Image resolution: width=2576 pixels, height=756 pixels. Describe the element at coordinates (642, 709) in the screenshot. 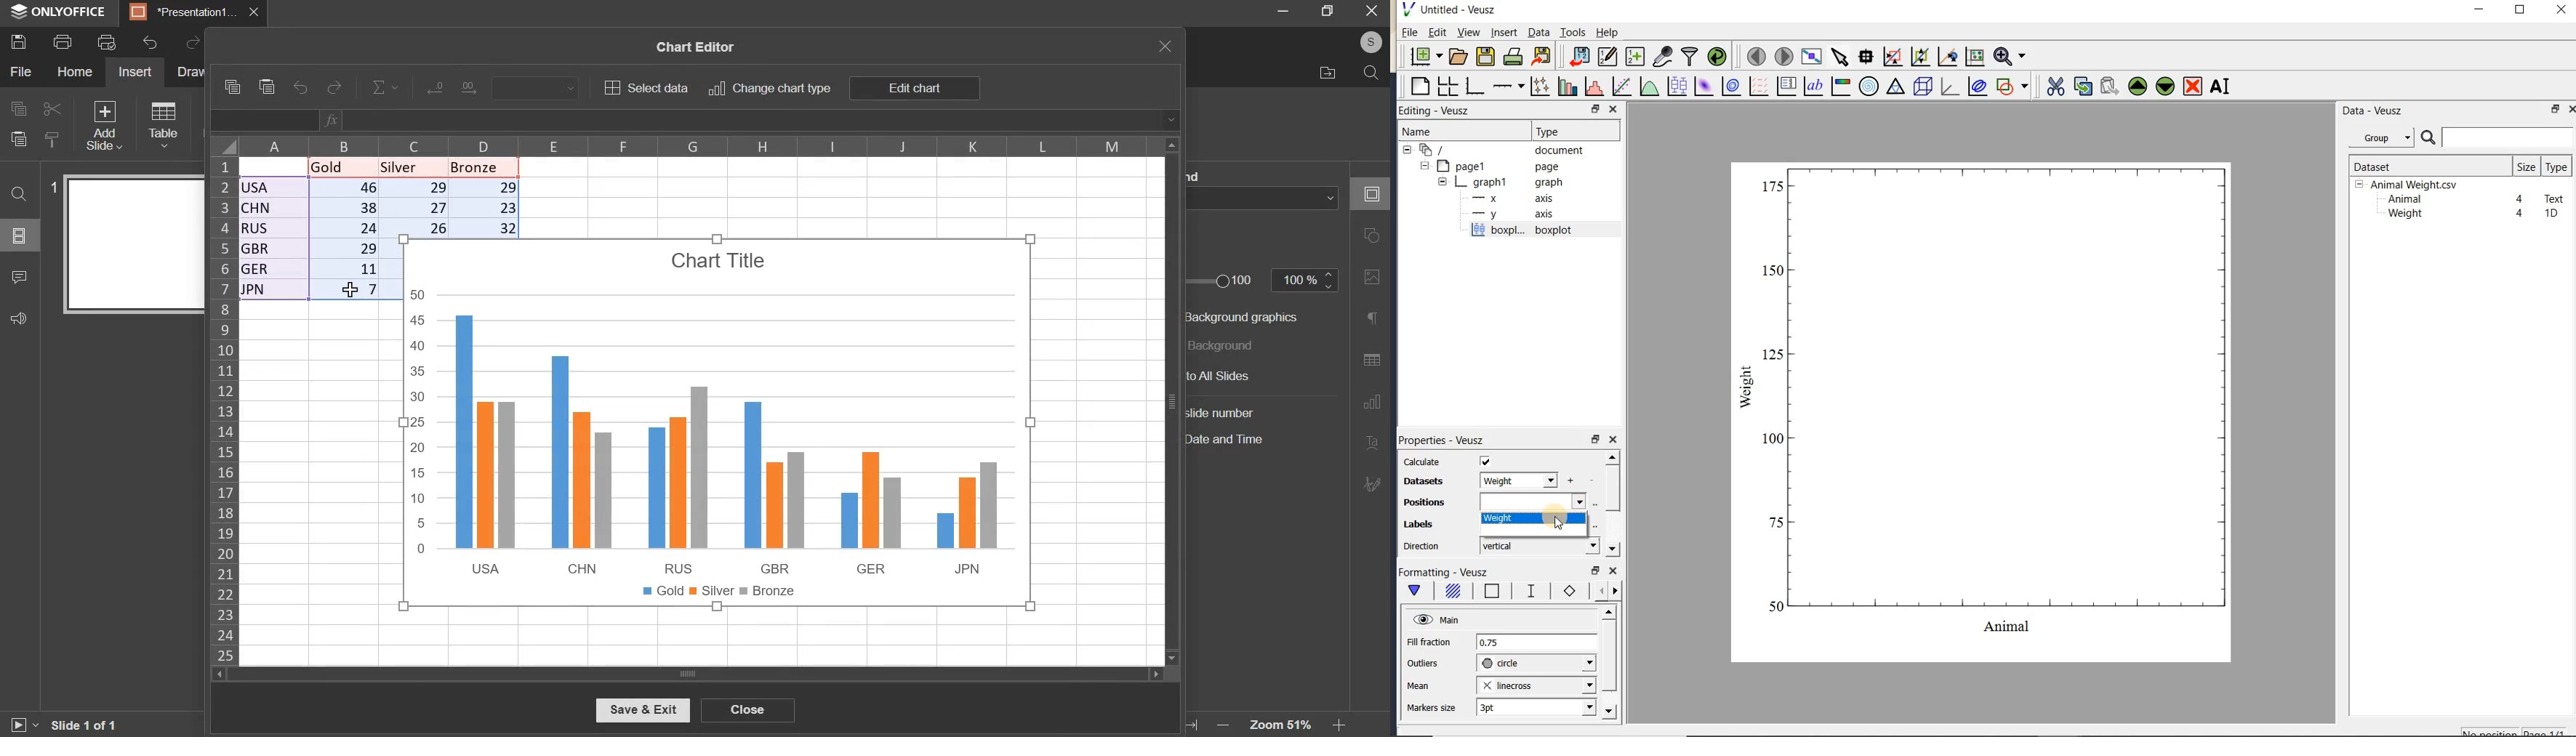

I see `save & exit` at that location.